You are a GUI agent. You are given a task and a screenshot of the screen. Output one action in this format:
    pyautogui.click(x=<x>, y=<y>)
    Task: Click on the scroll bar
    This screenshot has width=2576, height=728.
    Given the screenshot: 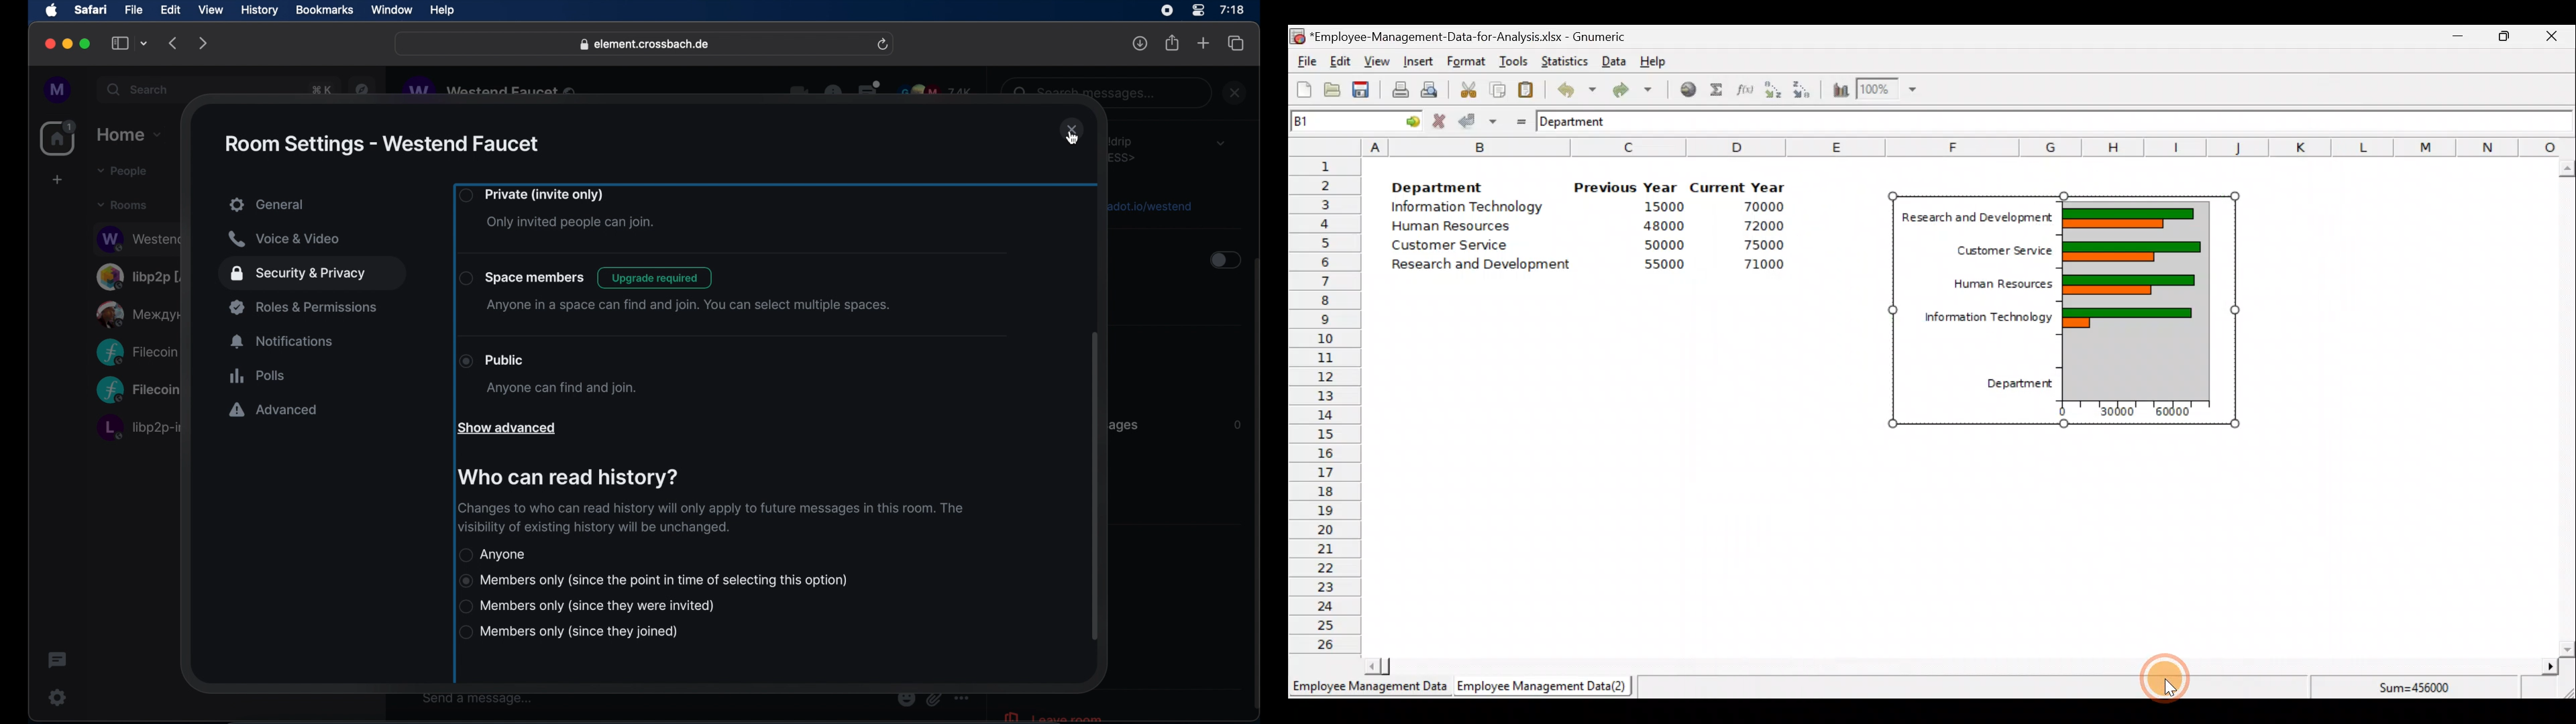 What is the action you would take?
    pyautogui.click(x=1258, y=485)
    